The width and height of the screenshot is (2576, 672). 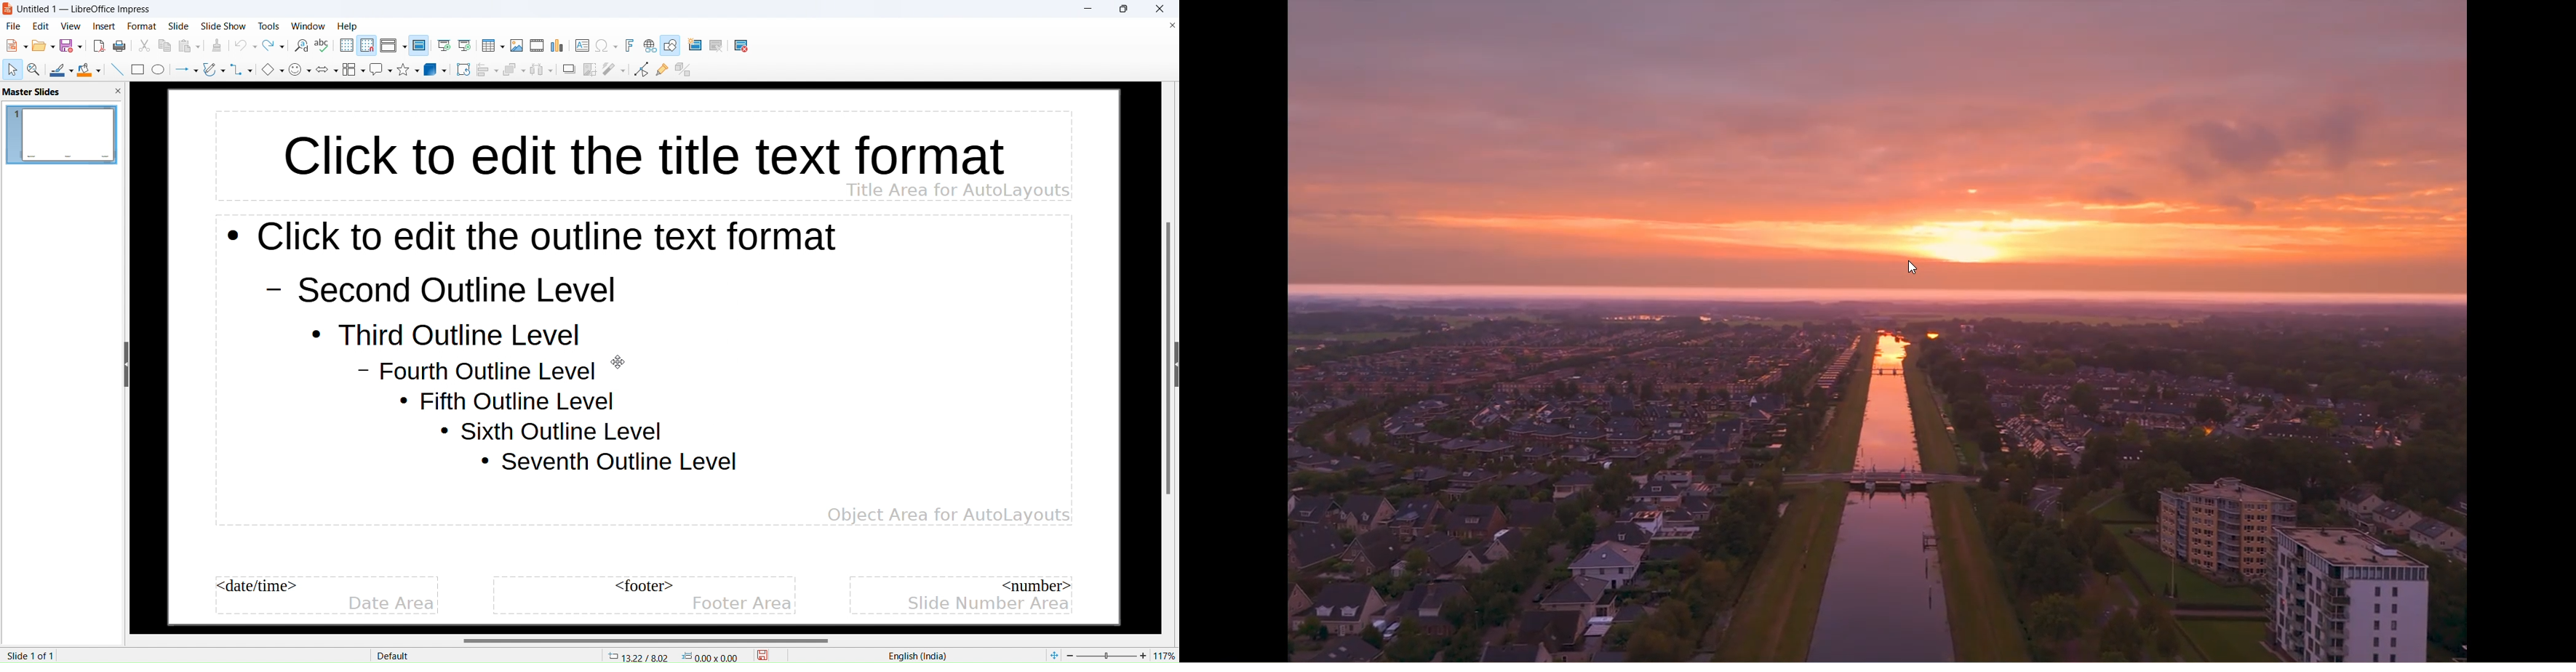 I want to click on view, so click(x=71, y=26).